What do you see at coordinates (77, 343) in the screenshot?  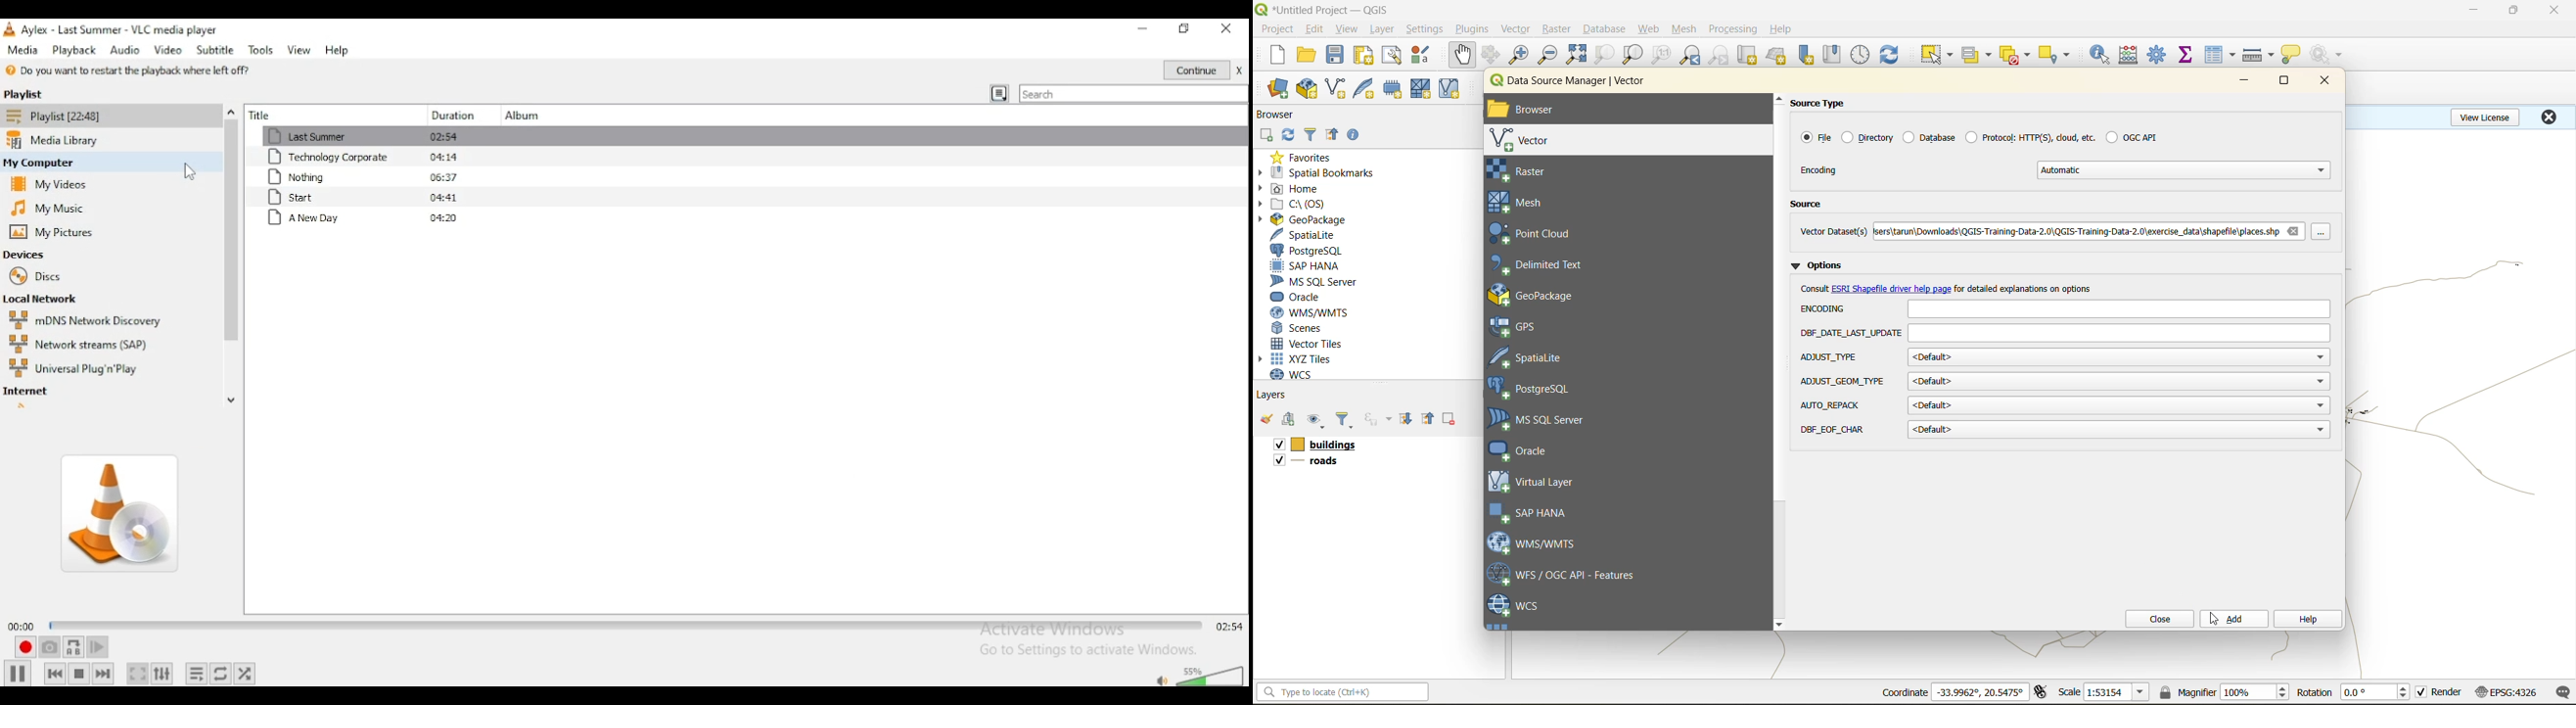 I see `network streams (SAP)` at bounding box center [77, 343].